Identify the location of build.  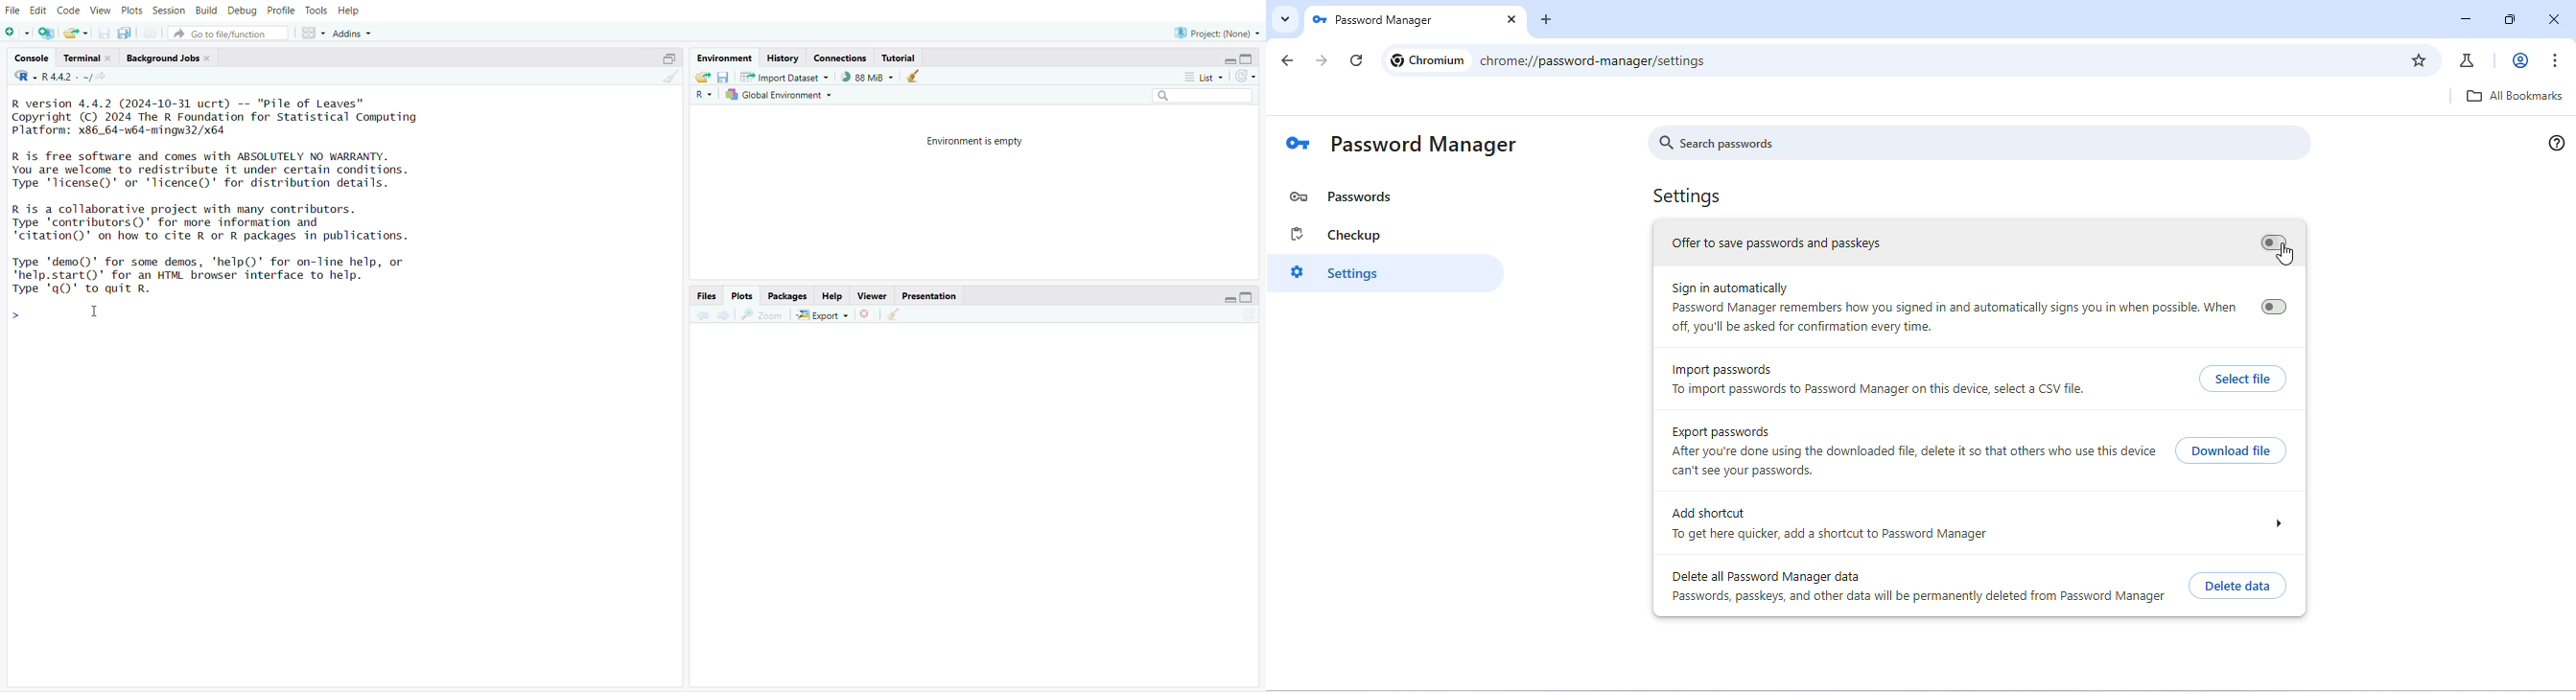
(206, 12).